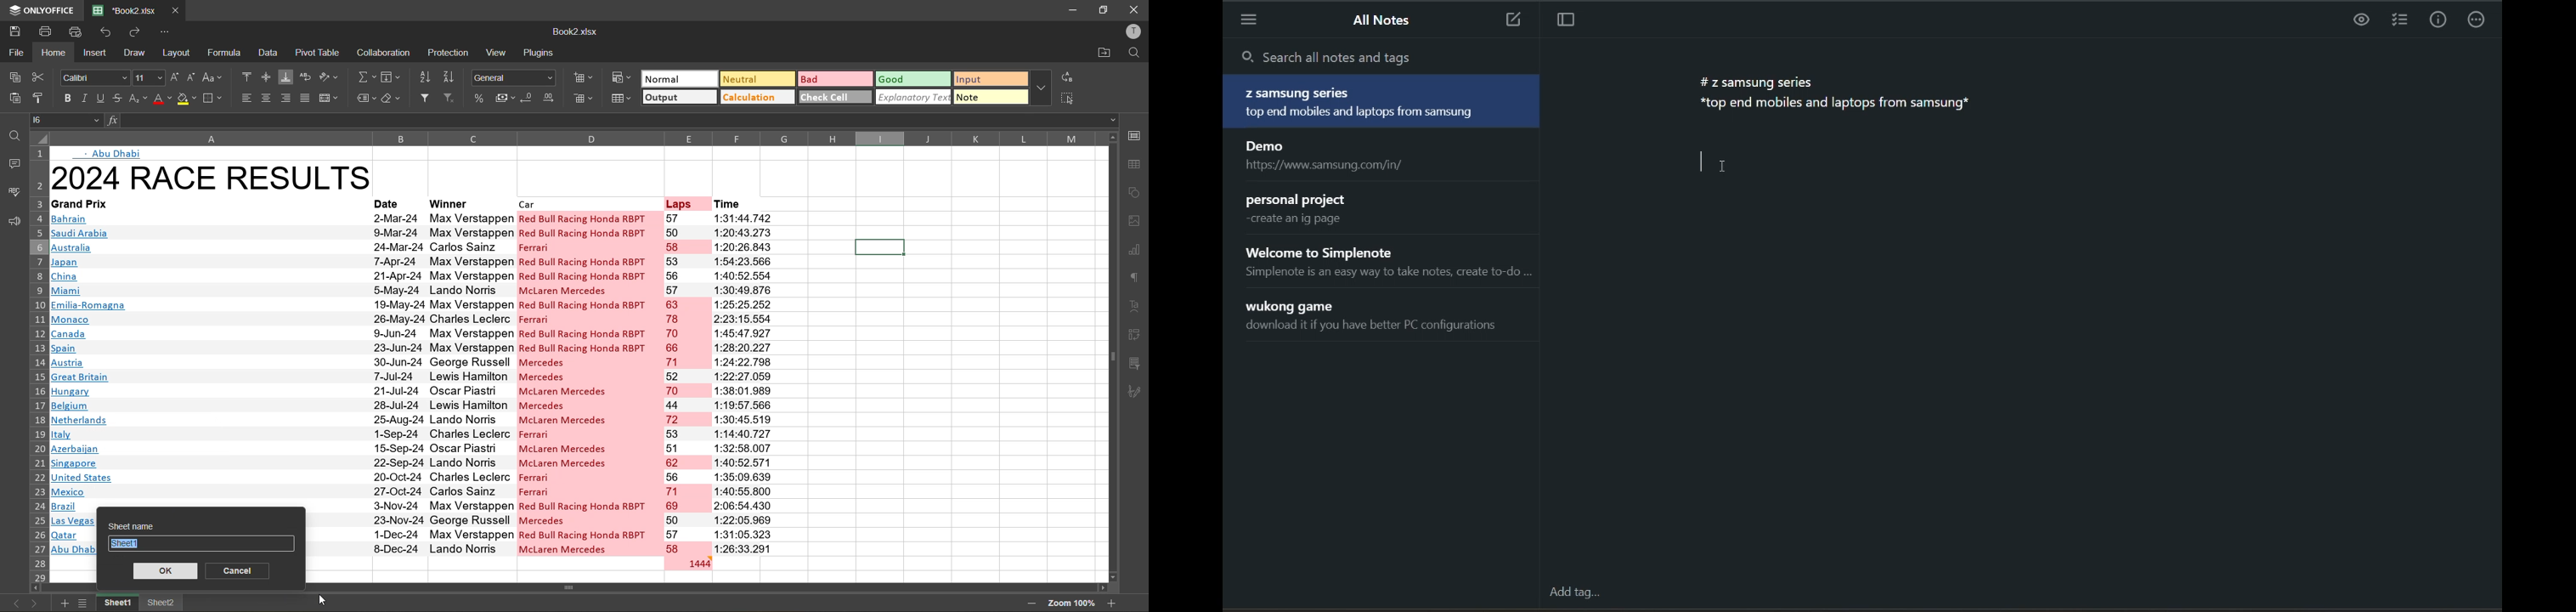 The height and width of the screenshot is (616, 2576). I want to click on good, so click(912, 81).